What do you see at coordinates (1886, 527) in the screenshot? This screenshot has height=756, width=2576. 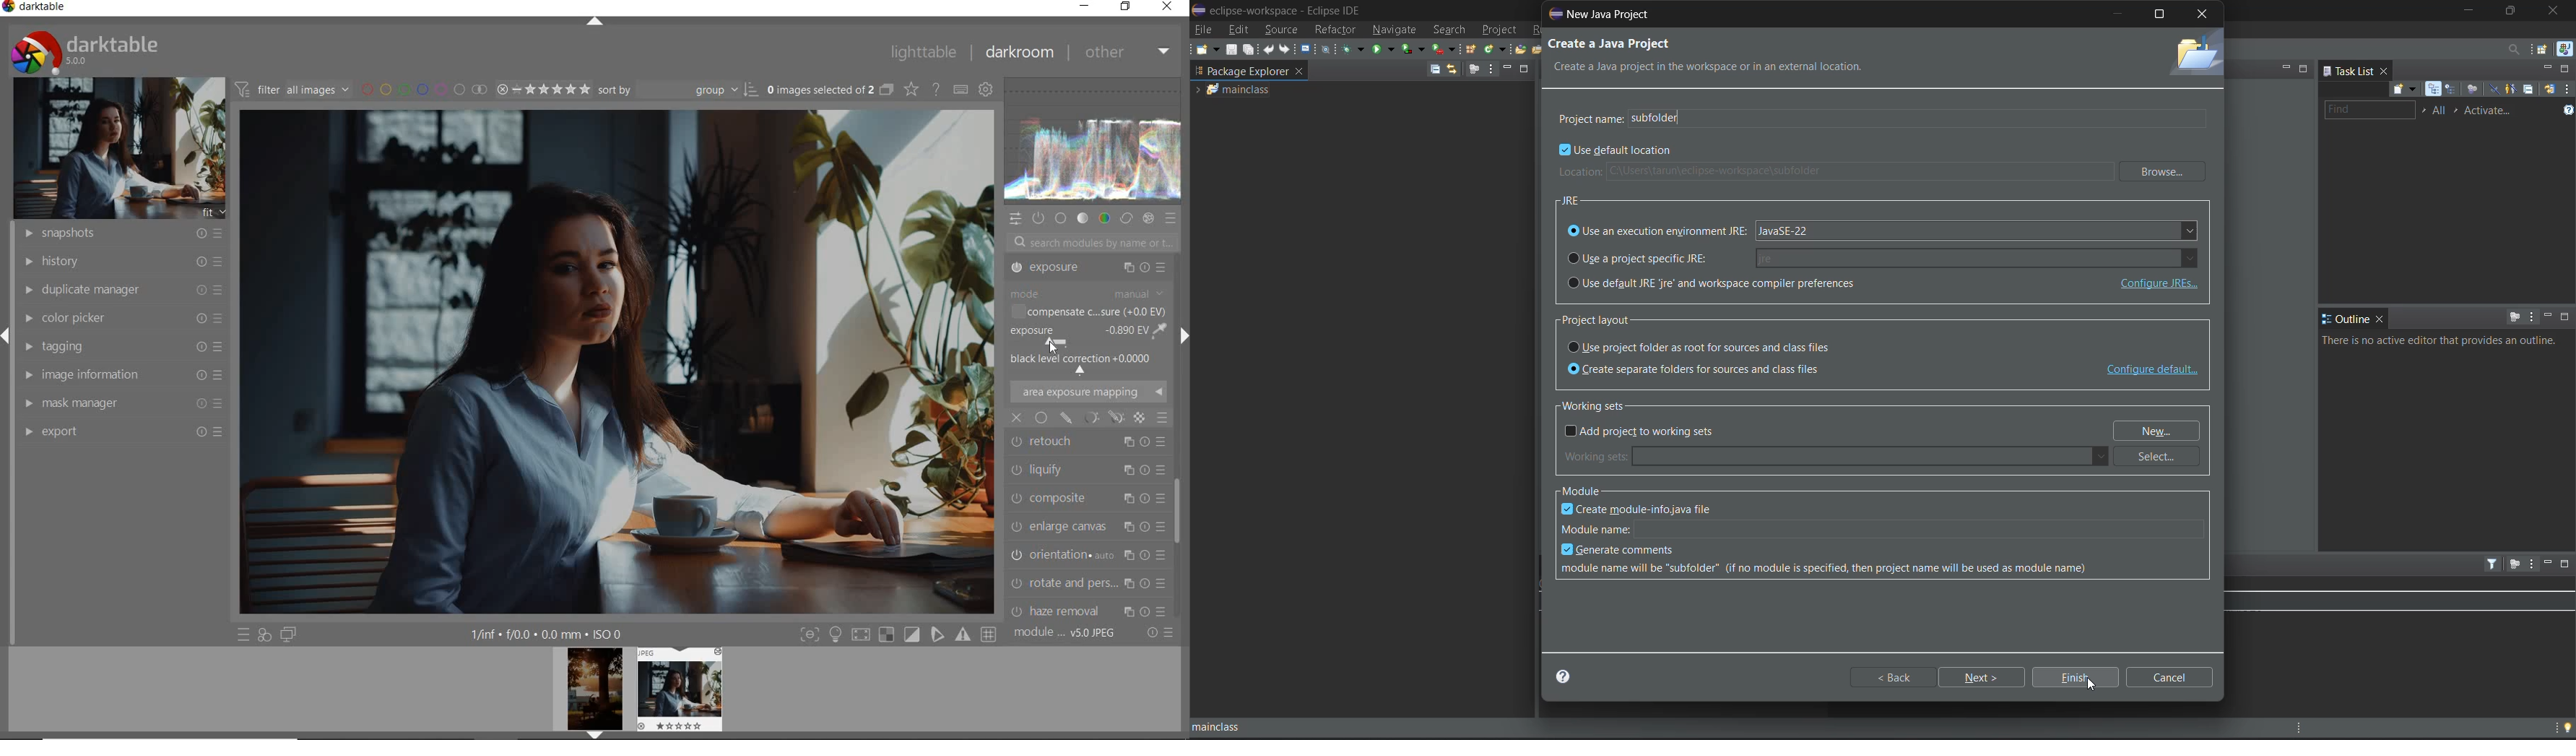 I see `module name` at bounding box center [1886, 527].